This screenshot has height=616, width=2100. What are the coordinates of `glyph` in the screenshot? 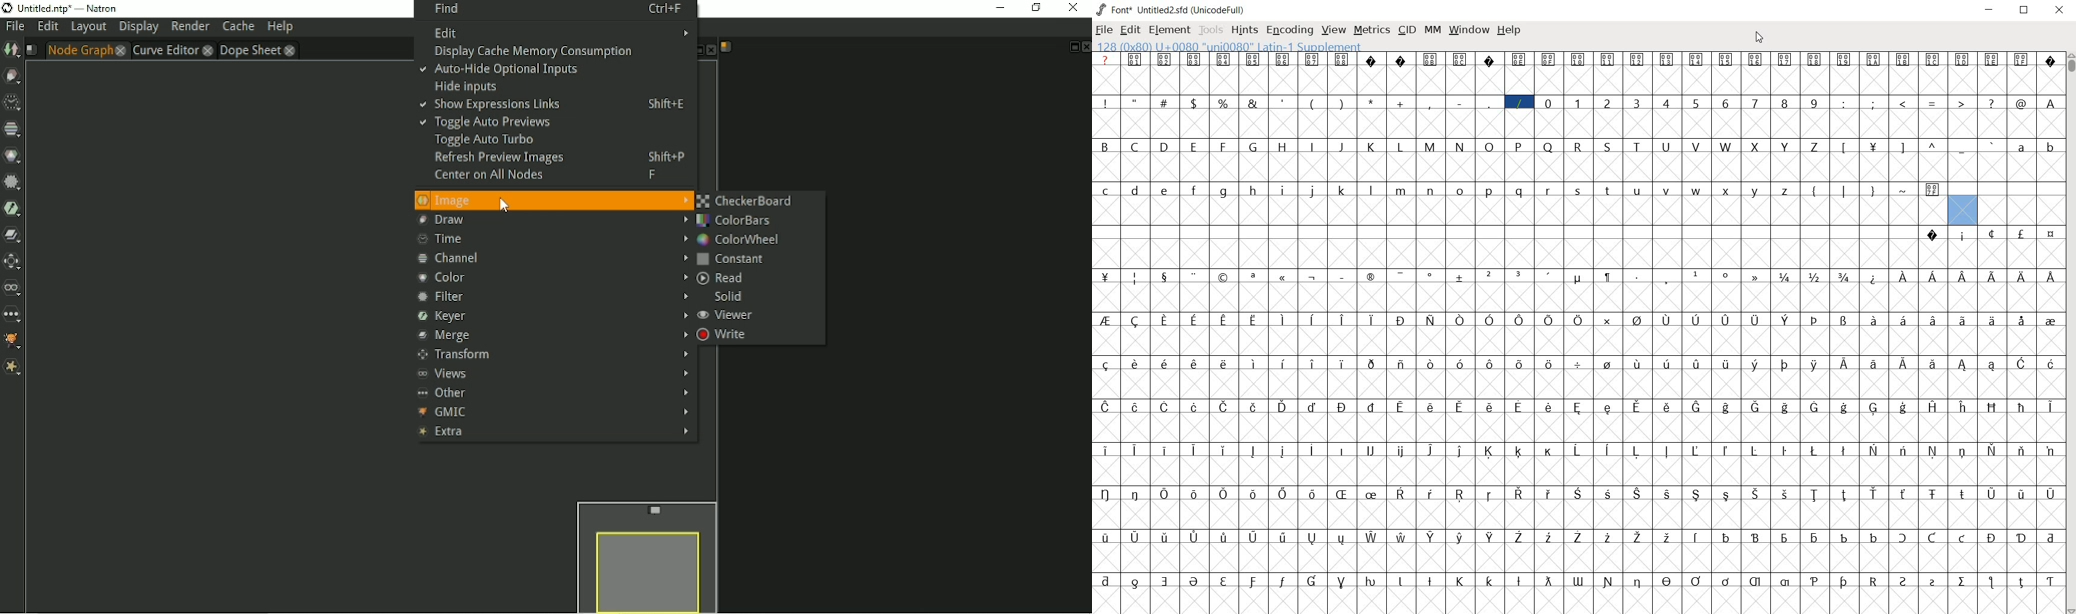 It's located at (1371, 102).